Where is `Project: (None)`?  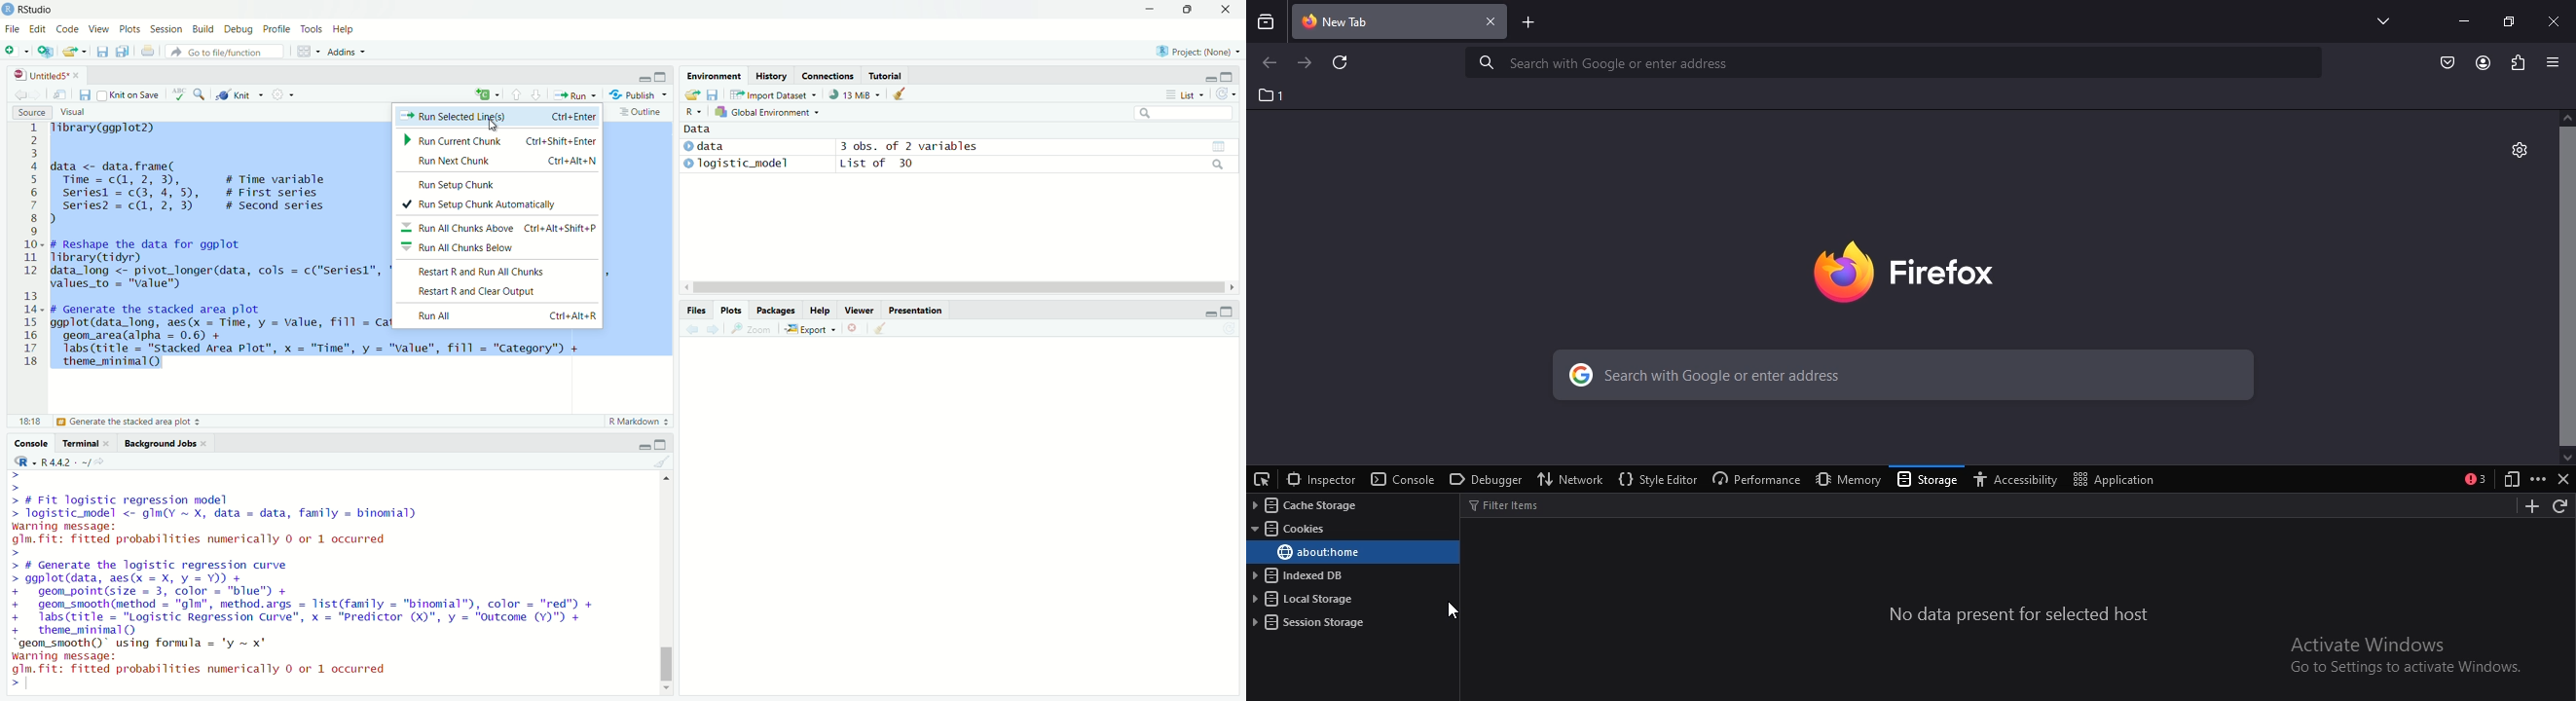 Project: (None) is located at coordinates (1202, 51).